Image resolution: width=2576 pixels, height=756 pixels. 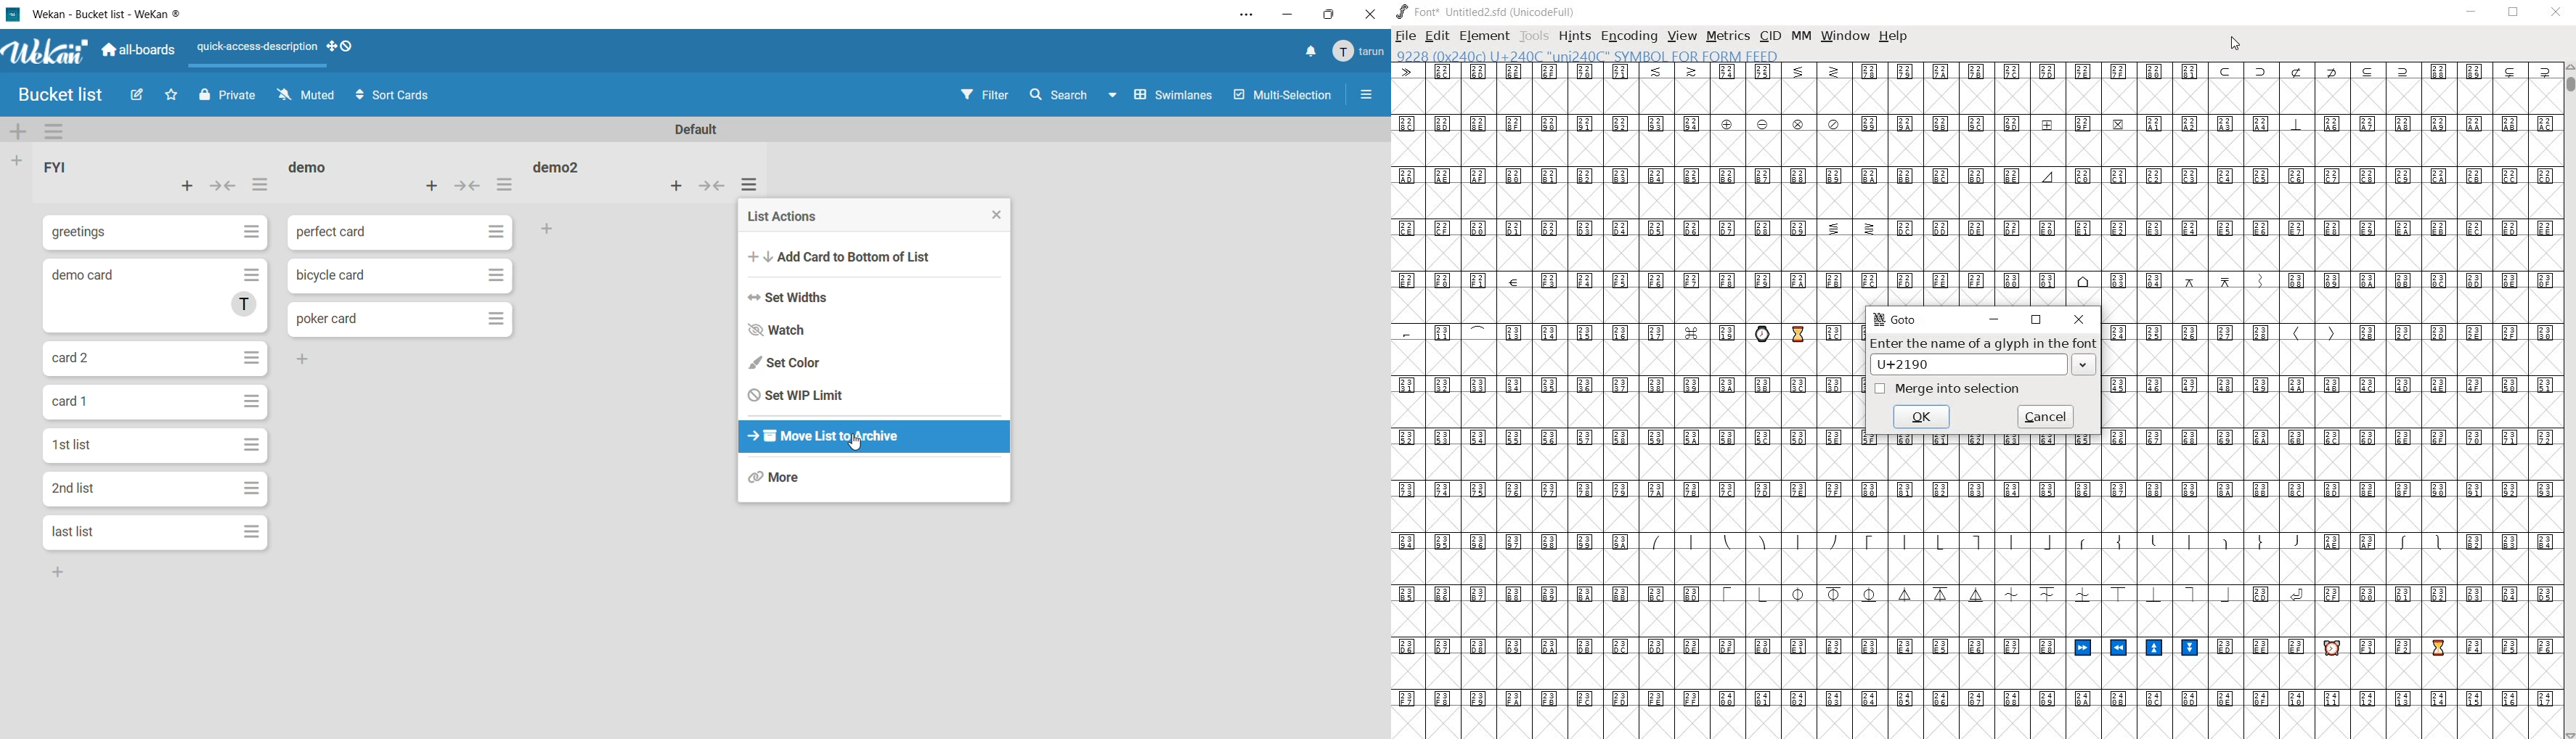 What do you see at coordinates (152, 233) in the screenshot?
I see `cards` at bounding box center [152, 233].